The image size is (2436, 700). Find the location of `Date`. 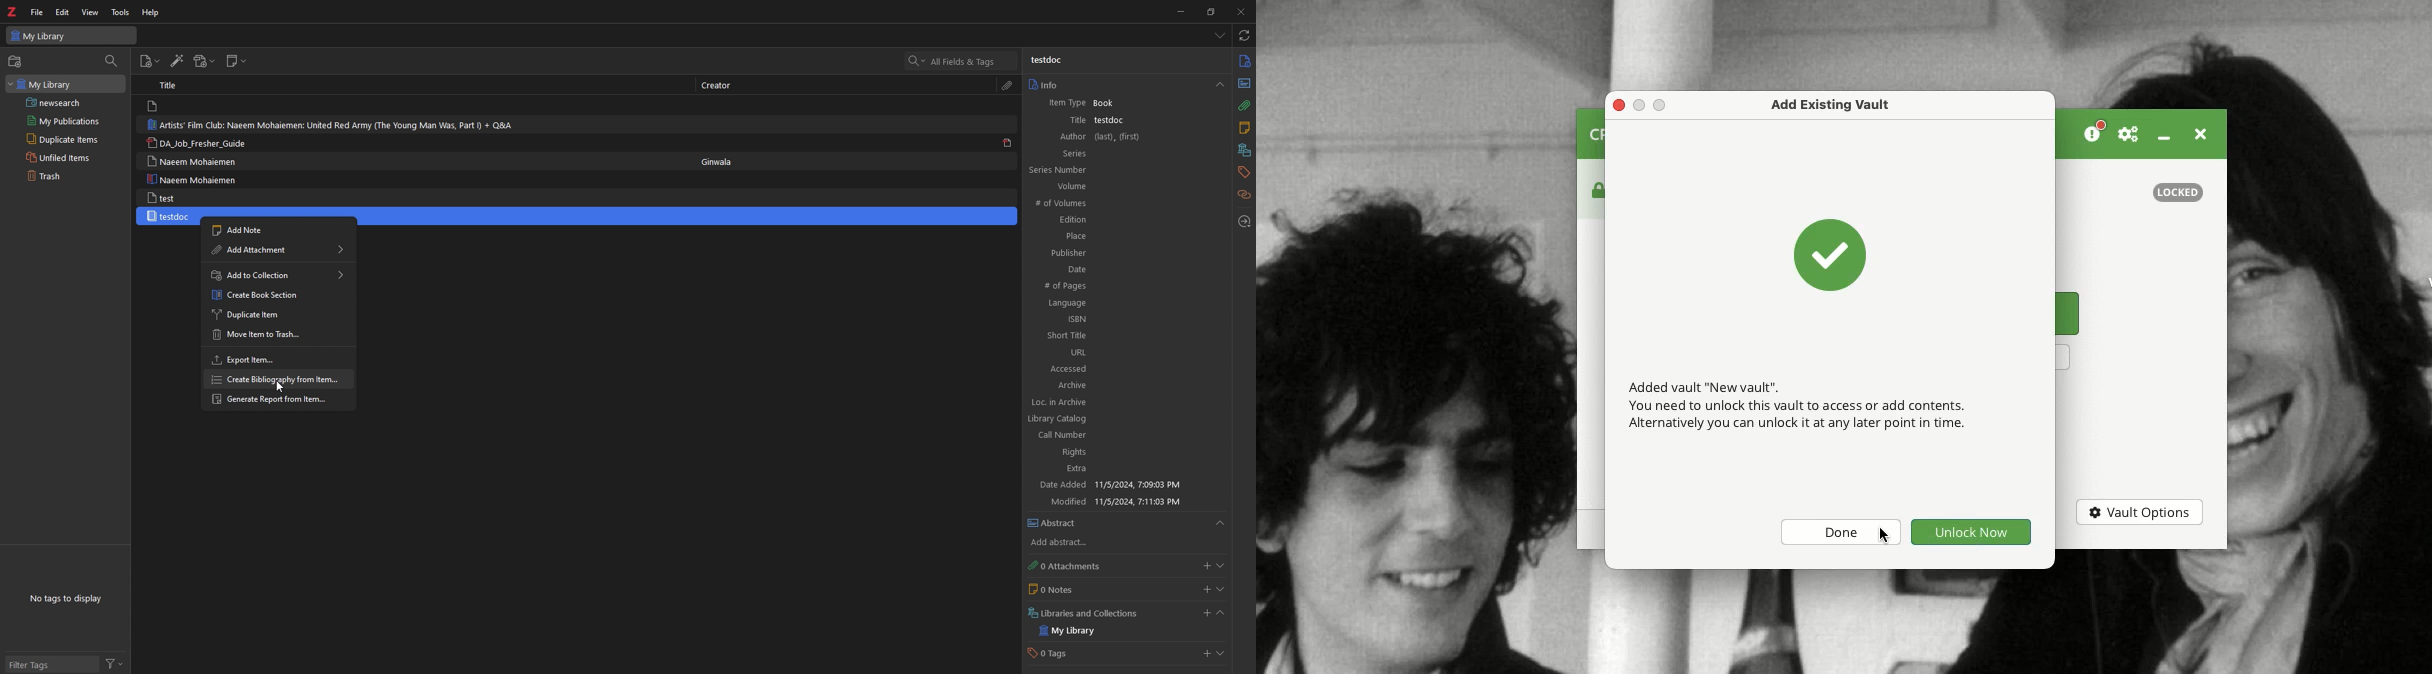

Date is located at coordinates (1121, 269).